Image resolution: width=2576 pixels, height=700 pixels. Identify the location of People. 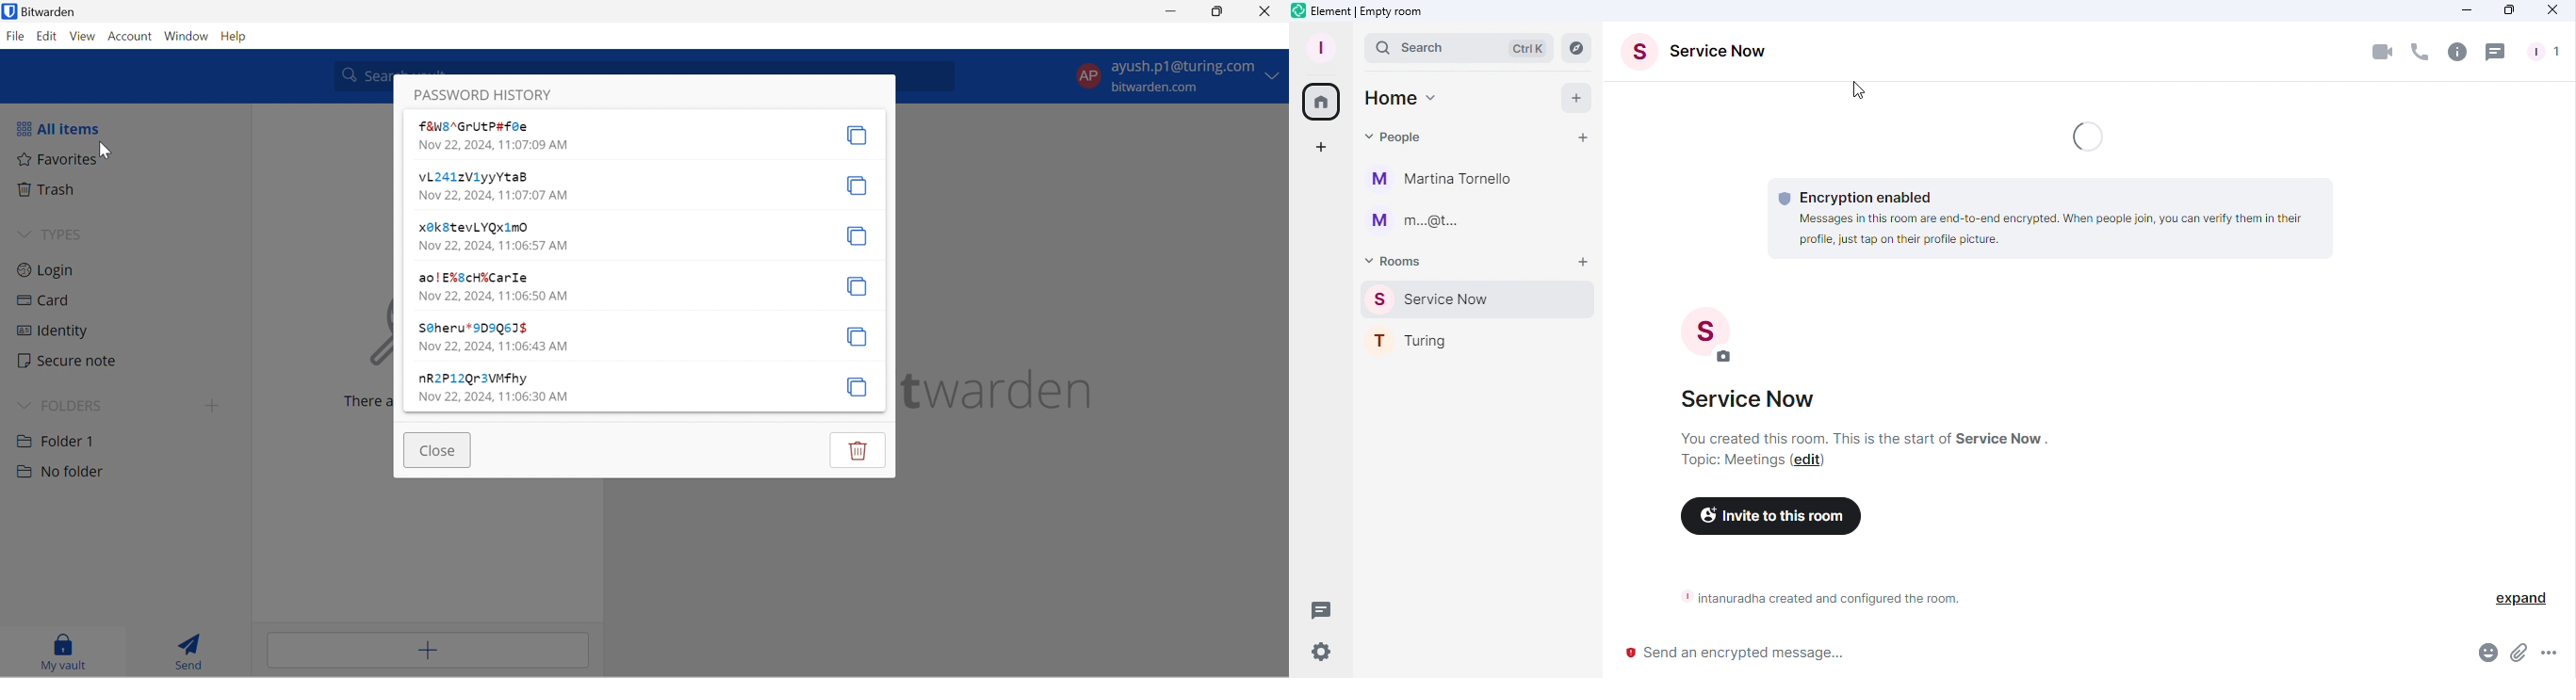
(2541, 52).